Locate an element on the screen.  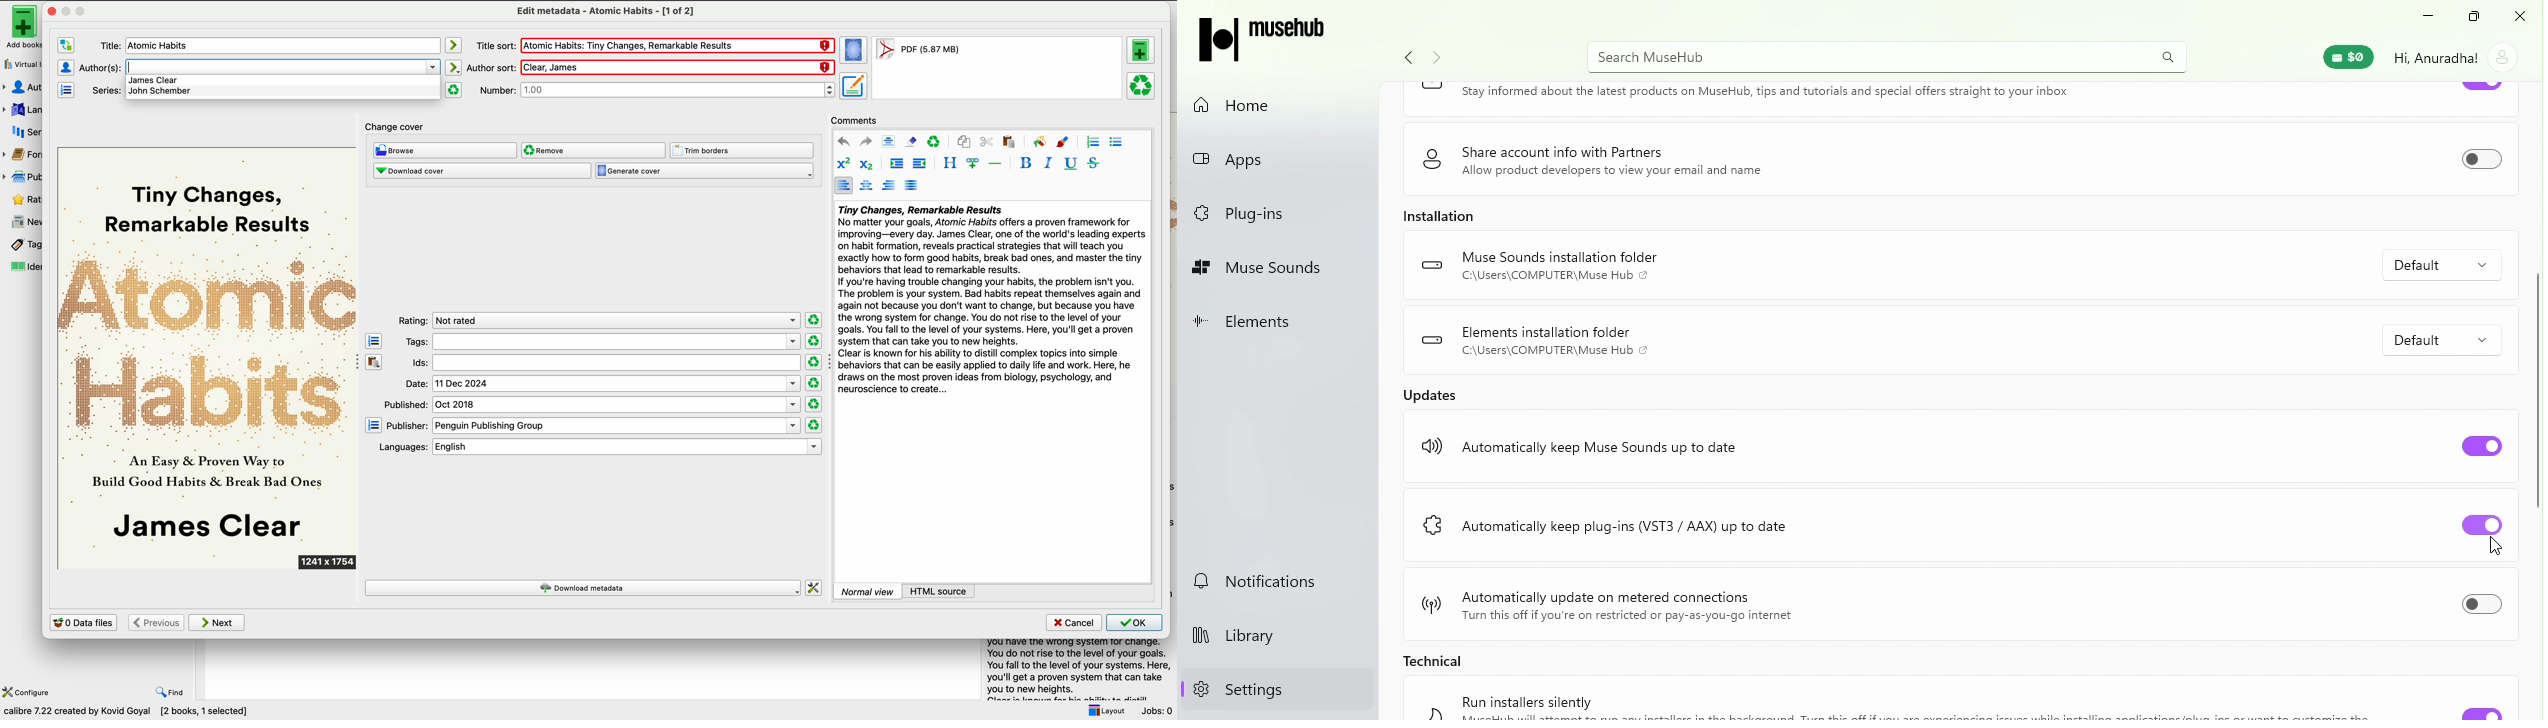
Toggle is located at coordinates (2481, 603).